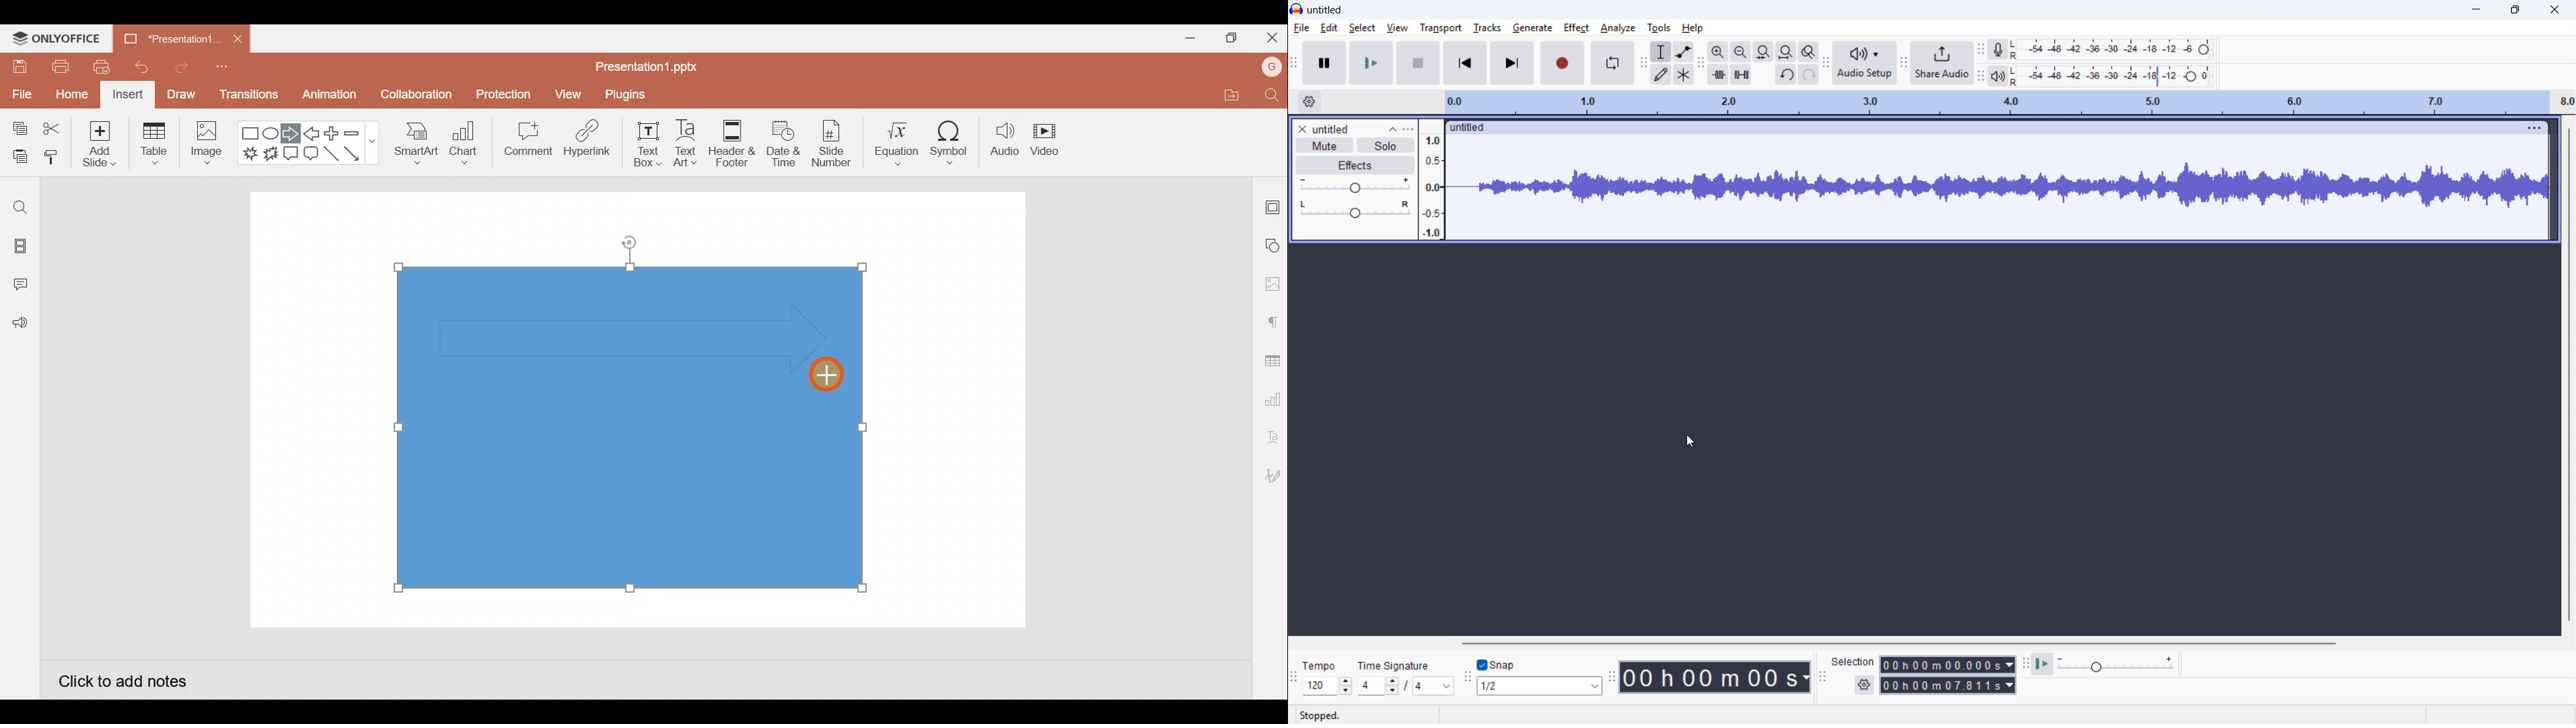 This screenshot has height=728, width=2576. Describe the element at coordinates (950, 139) in the screenshot. I see `Symbol` at that location.